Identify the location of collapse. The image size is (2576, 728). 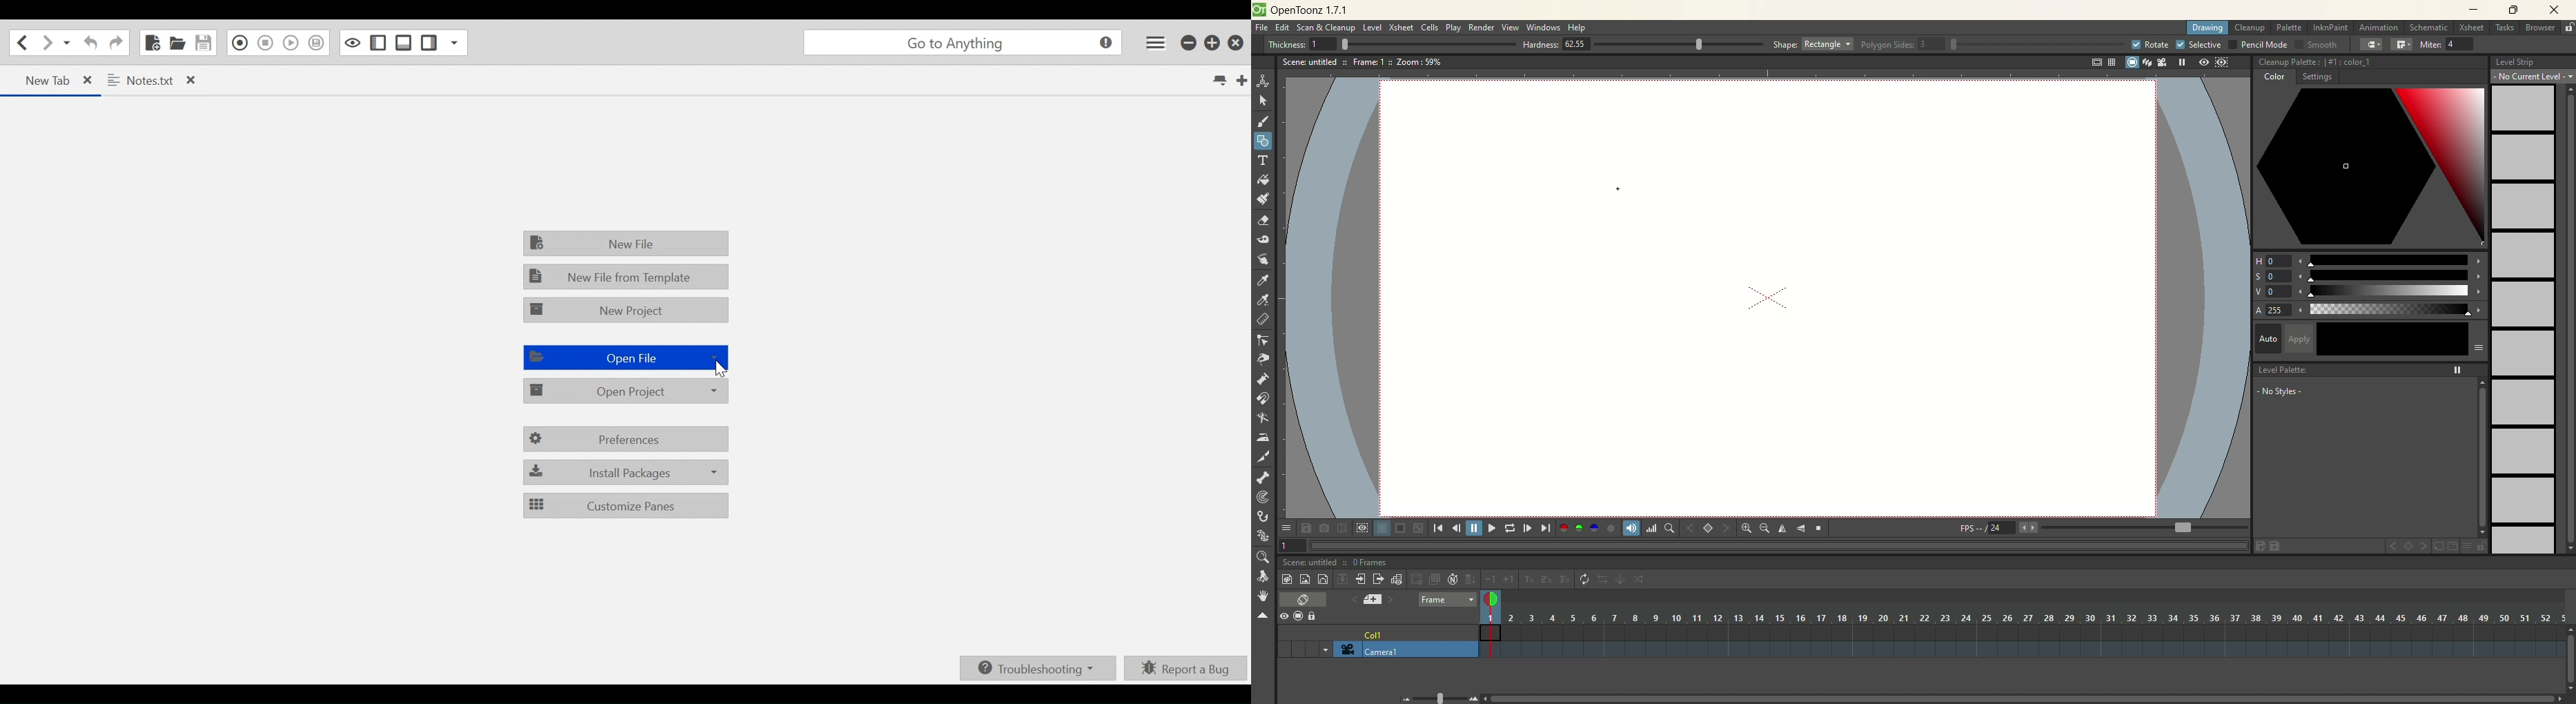
(1342, 578).